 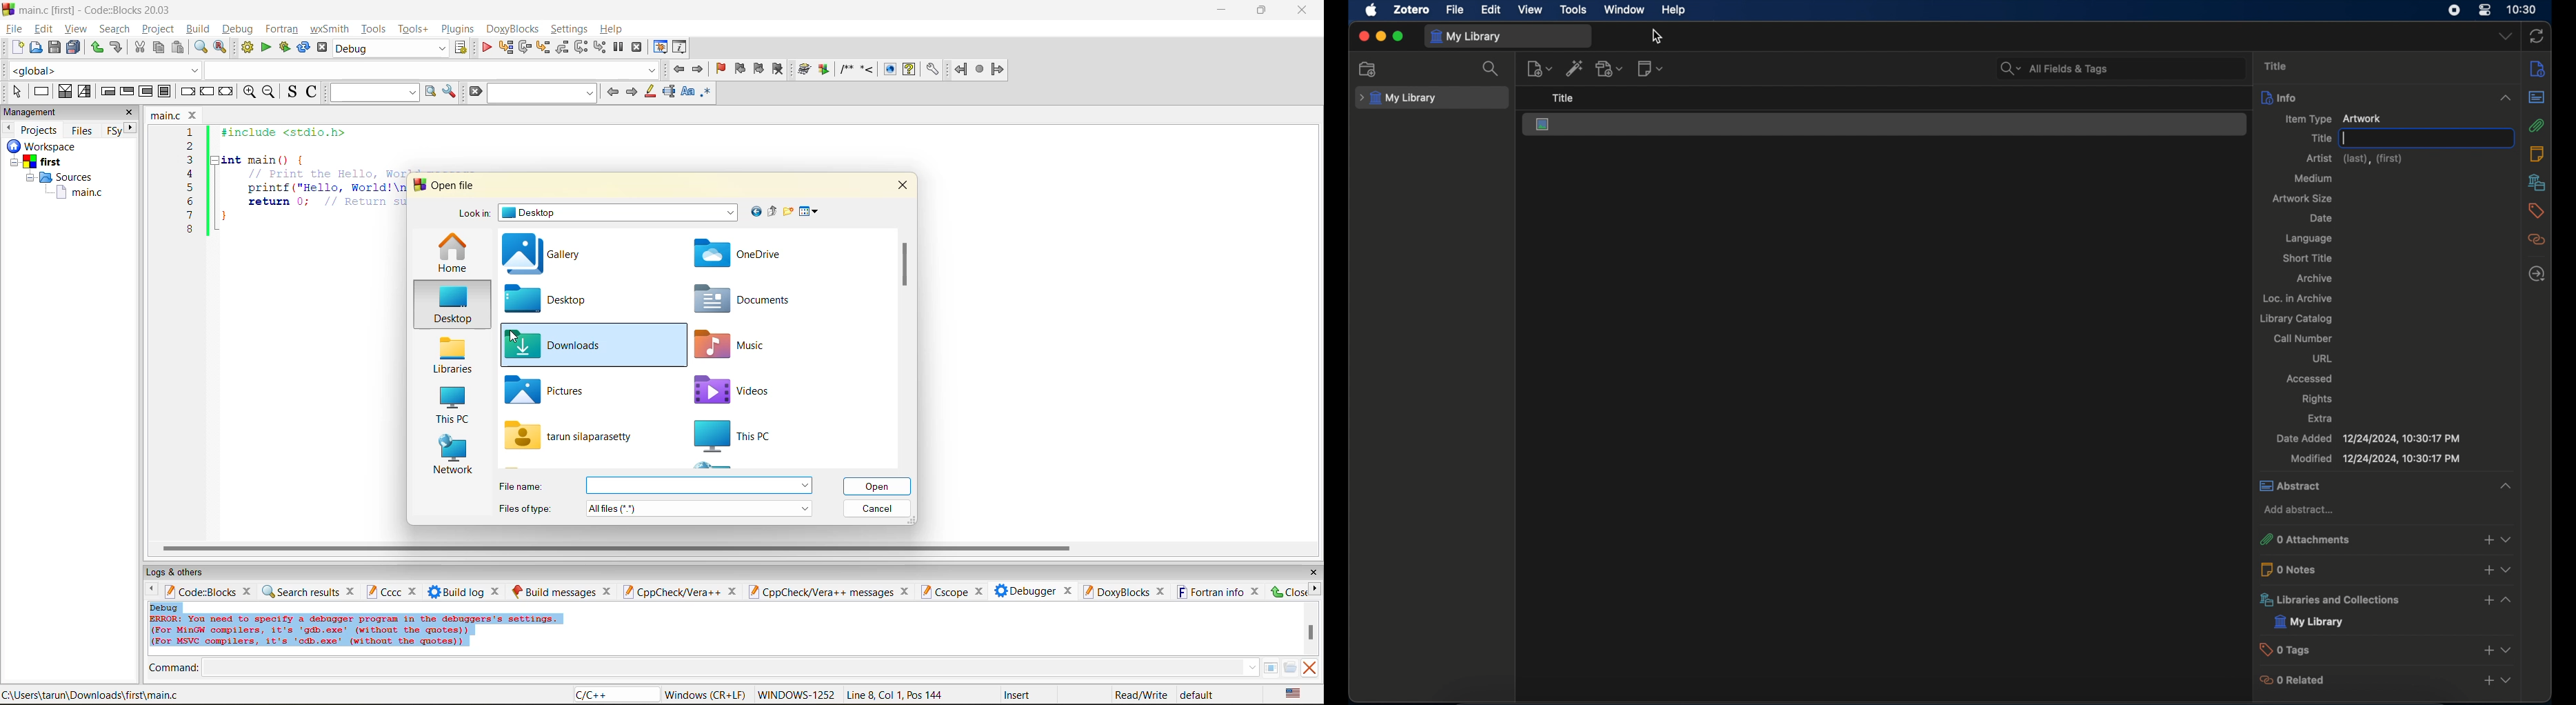 What do you see at coordinates (37, 48) in the screenshot?
I see `open` at bounding box center [37, 48].